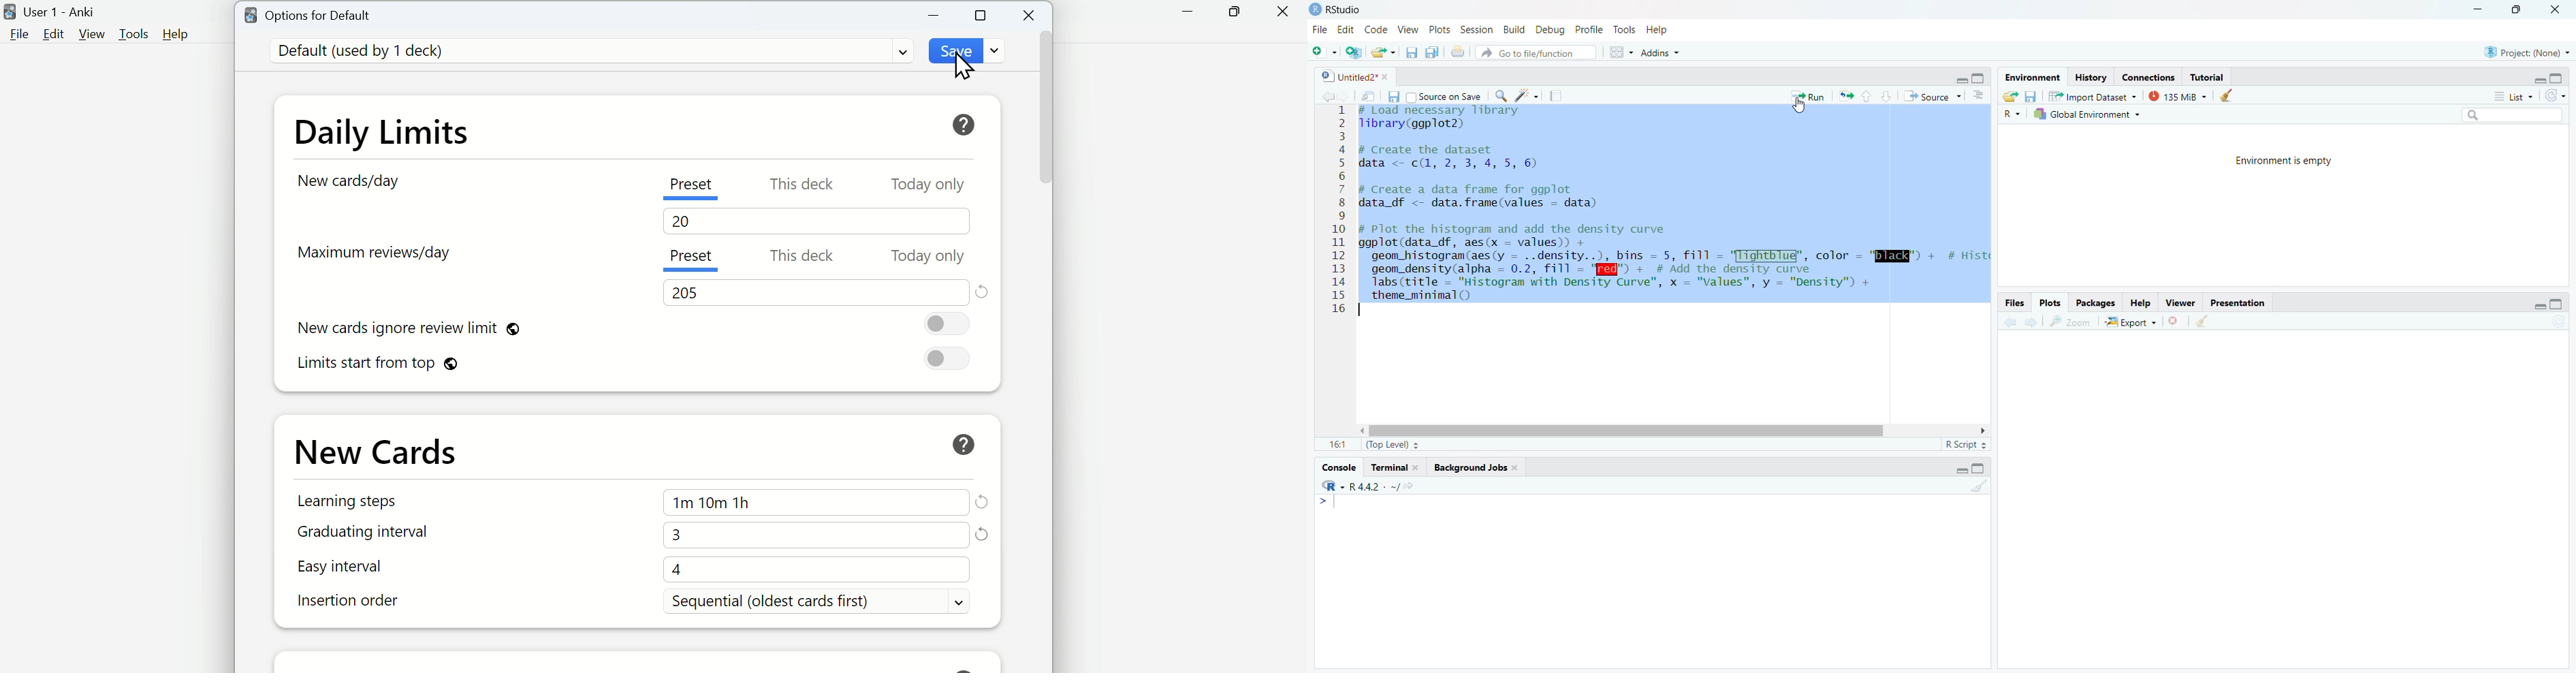 This screenshot has width=2576, height=700. What do you see at coordinates (1331, 95) in the screenshot?
I see `go back to previous source location` at bounding box center [1331, 95].